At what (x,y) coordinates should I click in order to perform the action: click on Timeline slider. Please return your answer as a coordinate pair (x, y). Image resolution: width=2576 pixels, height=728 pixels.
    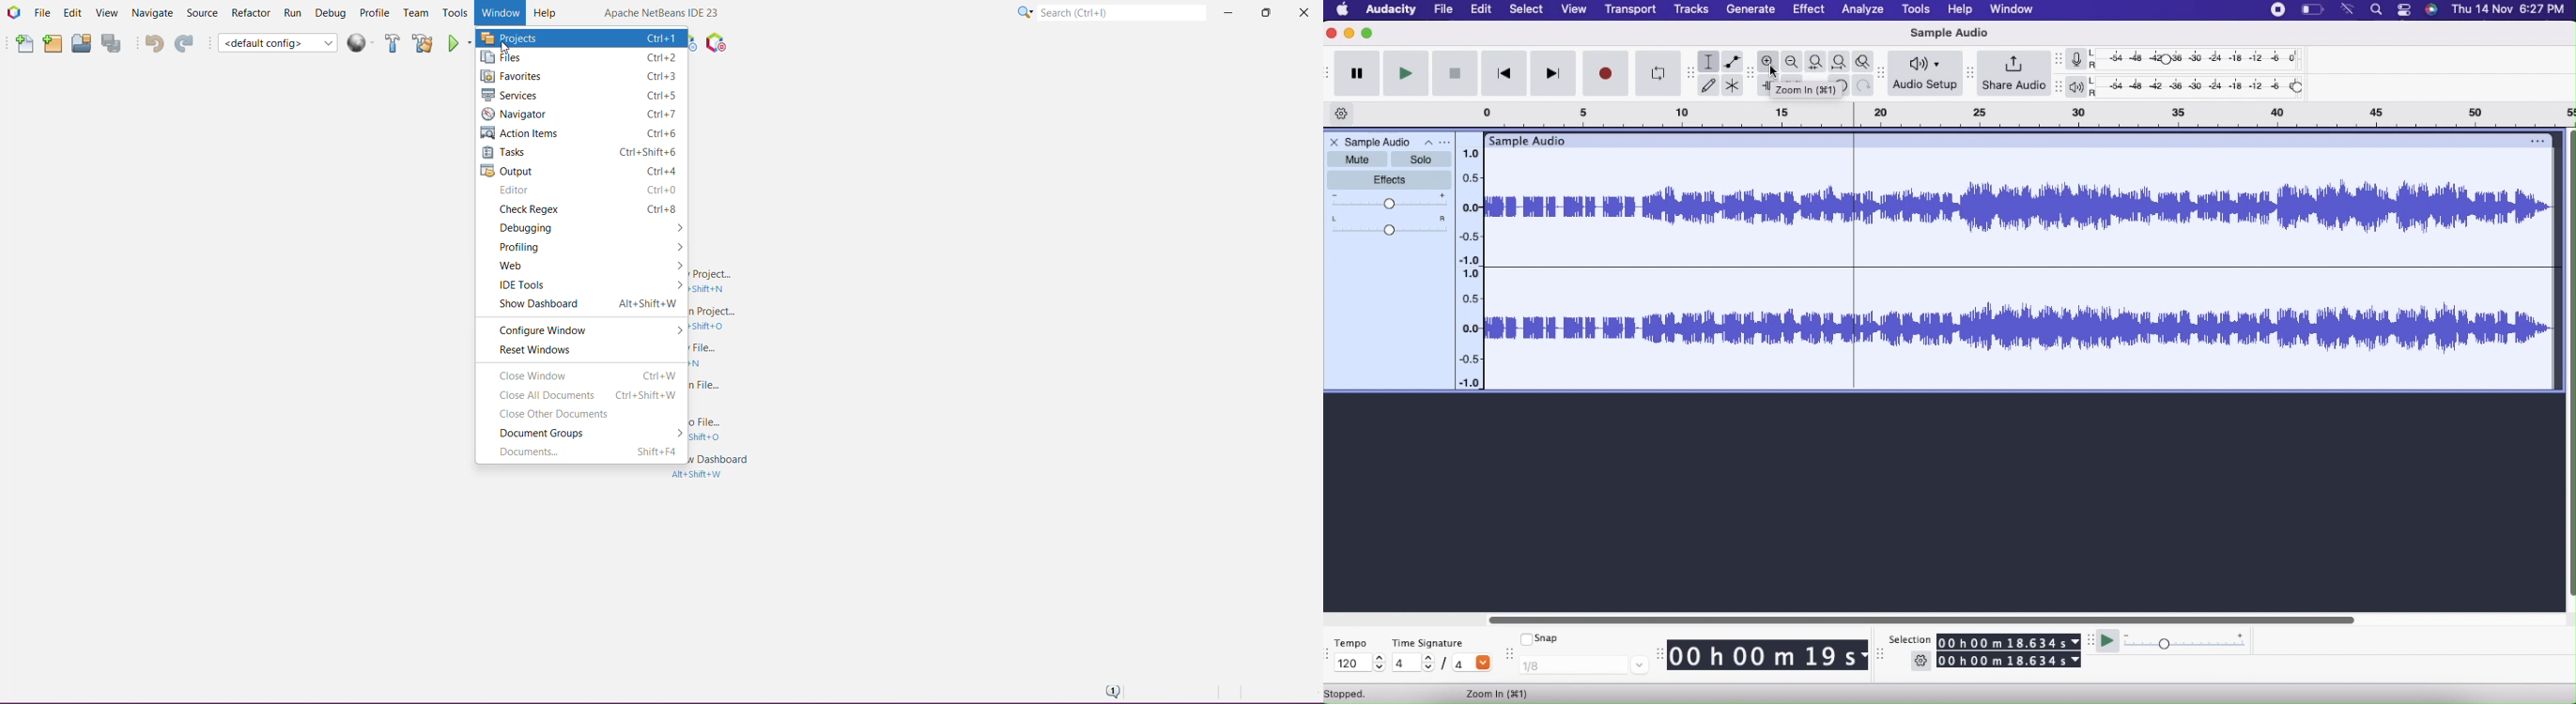
    Looking at the image, I should click on (1471, 264).